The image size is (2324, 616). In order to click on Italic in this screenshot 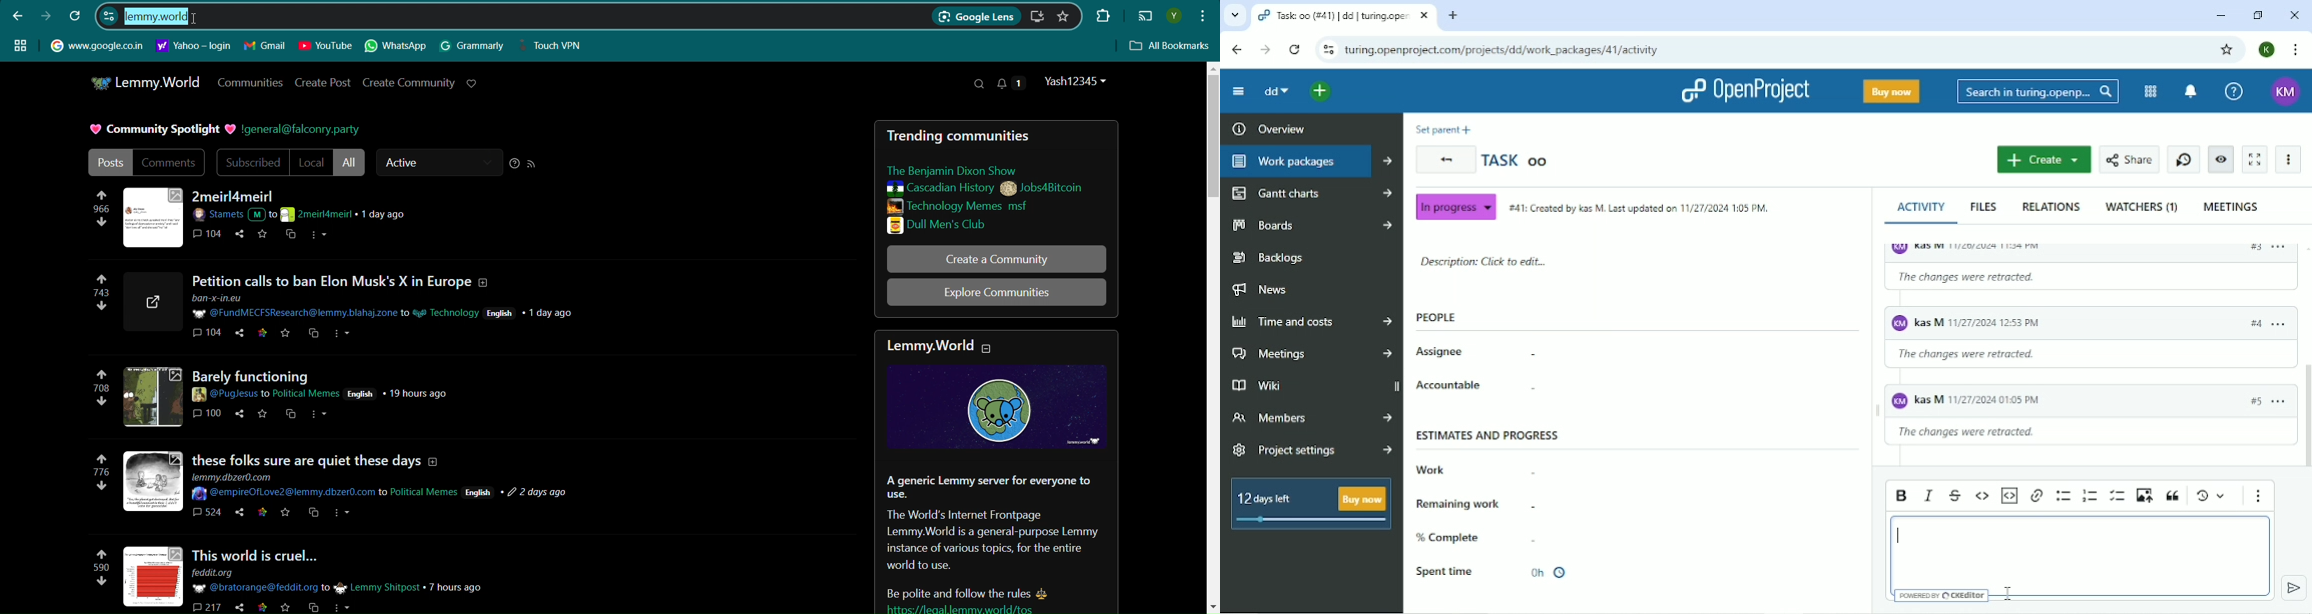, I will do `click(1927, 496)`.